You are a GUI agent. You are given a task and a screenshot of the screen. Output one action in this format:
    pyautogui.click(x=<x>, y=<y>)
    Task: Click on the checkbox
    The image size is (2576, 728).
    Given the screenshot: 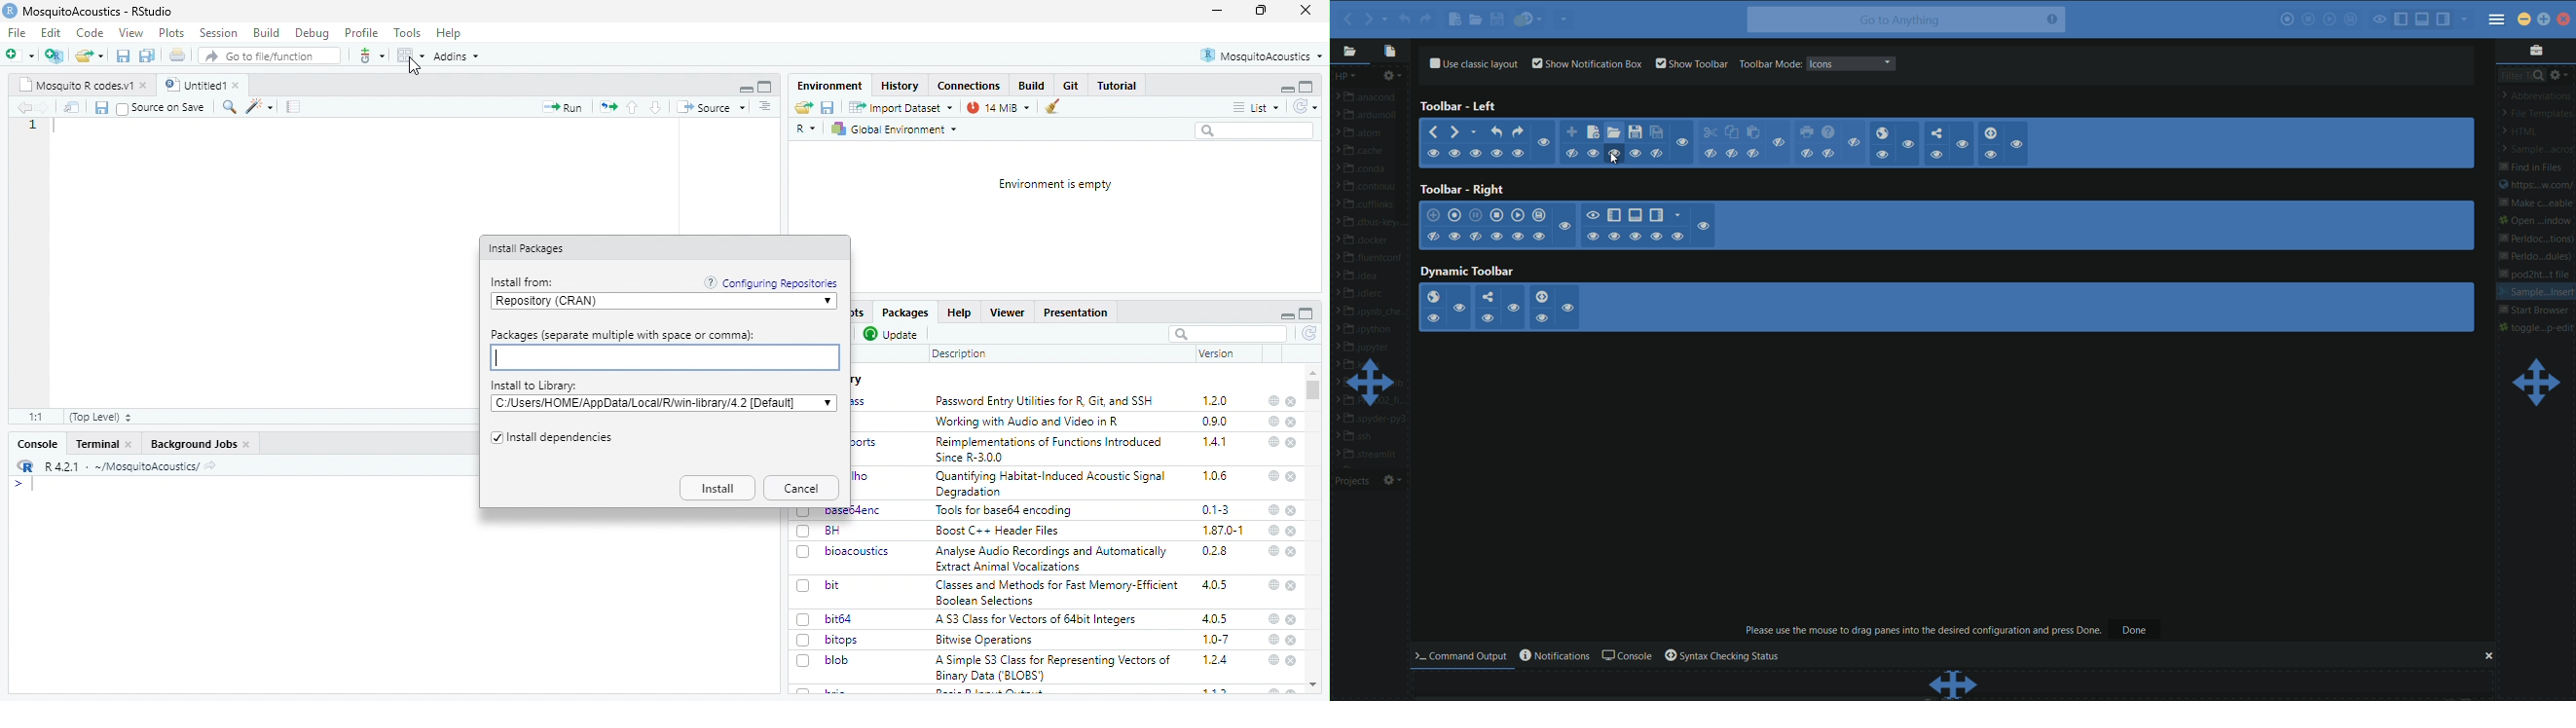 What is the action you would take?
    pyautogui.click(x=803, y=661)
    